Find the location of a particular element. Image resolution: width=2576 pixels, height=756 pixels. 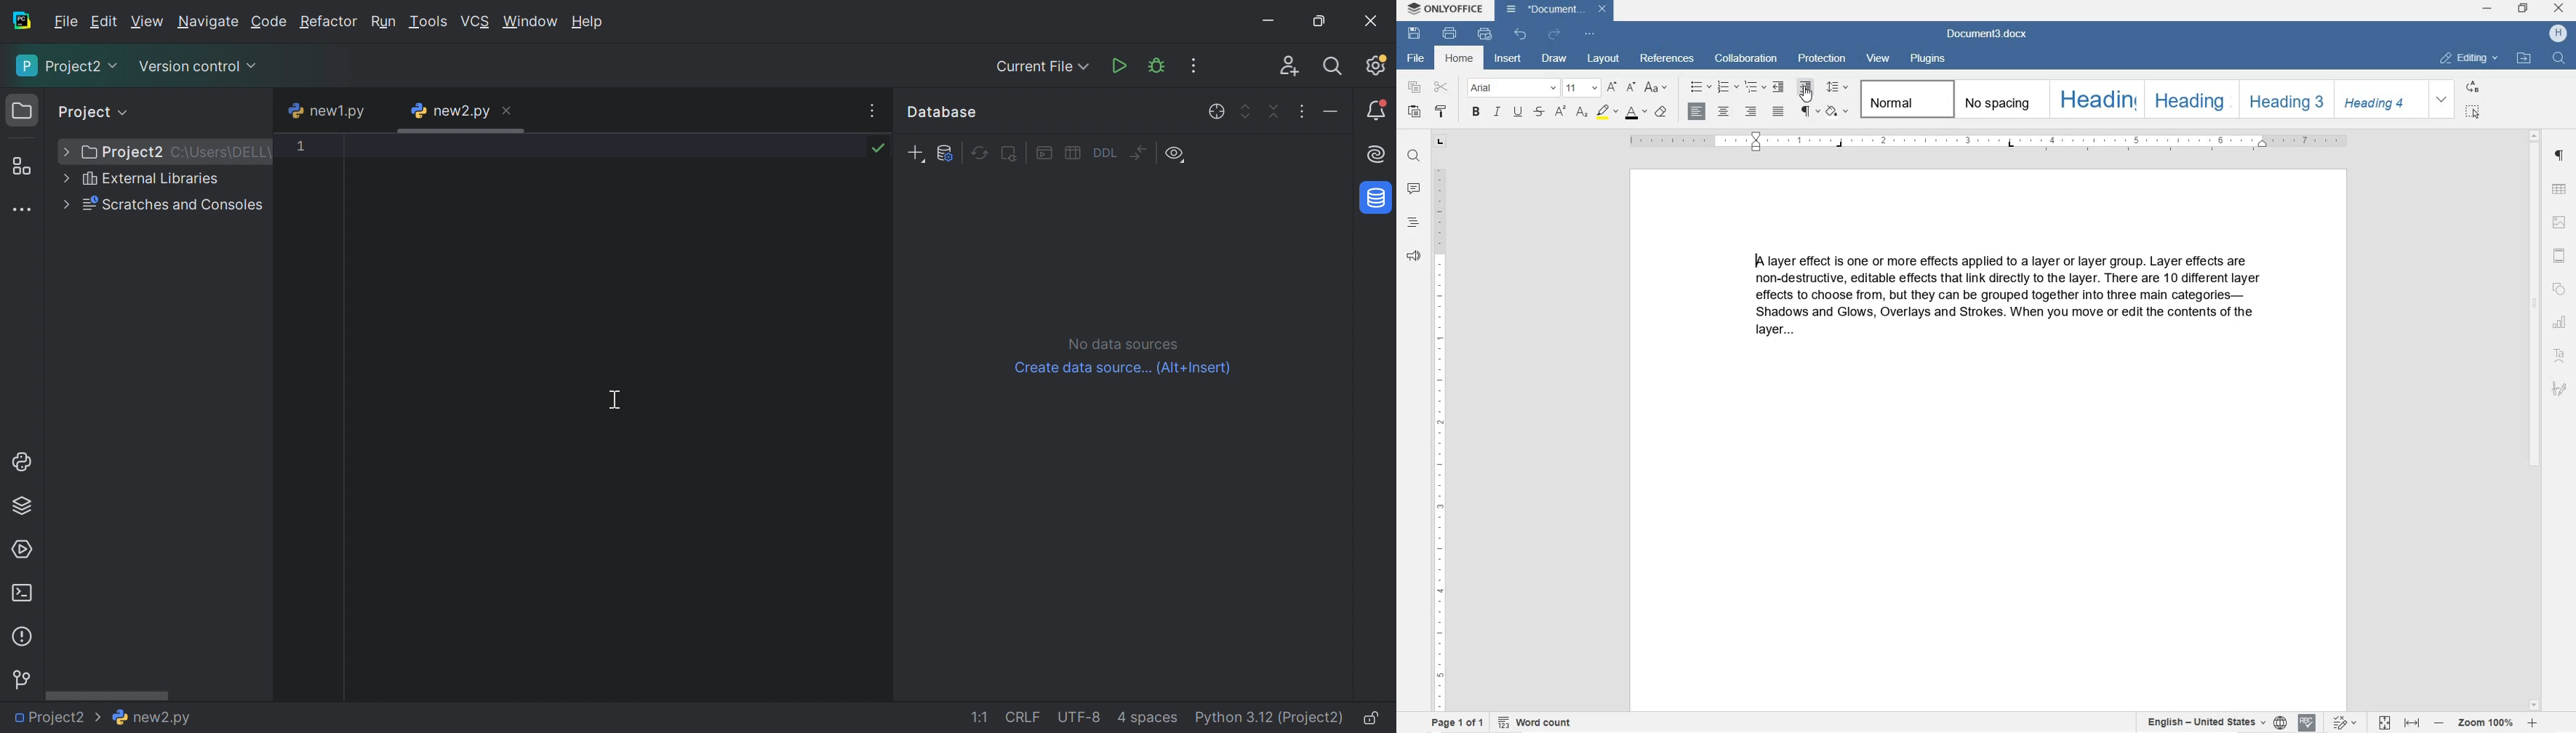

4 spaces is located at coordinates (1148, 721).